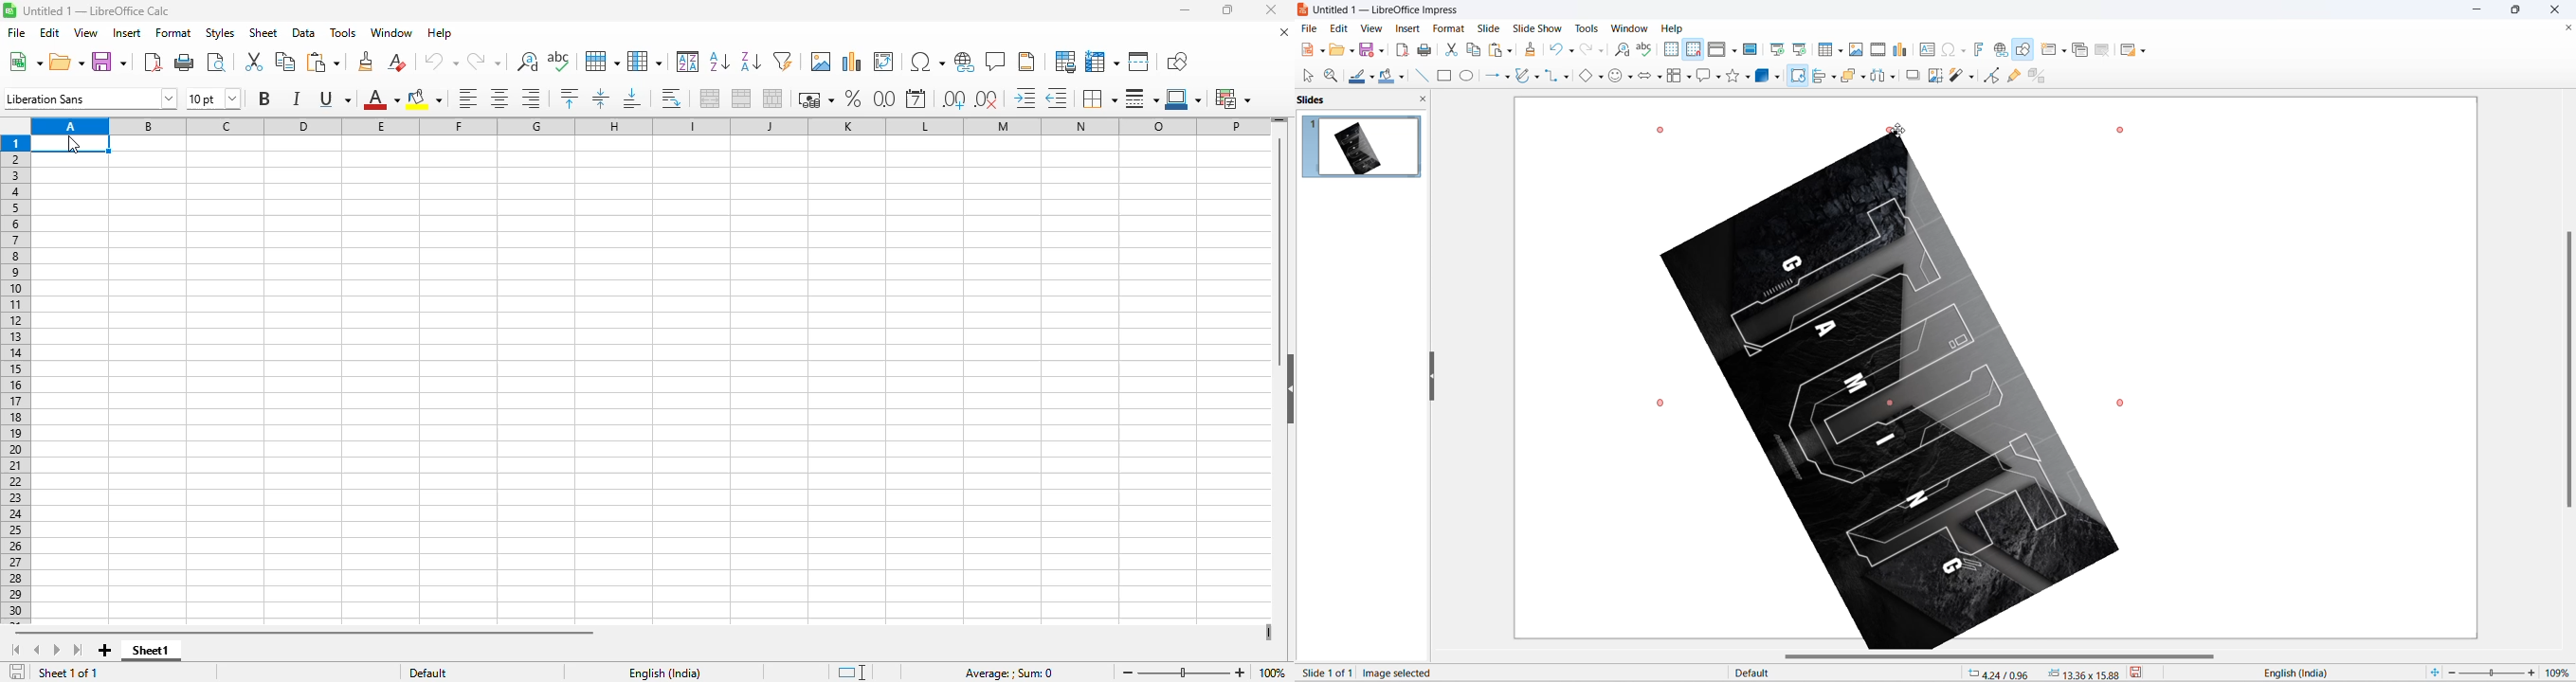 This screenshot has width=2576, height=700. What do you see at coordinates (2434, 672) in the screenshot?
I see `fit current slide to windows` at bounding box center [2434, 672].